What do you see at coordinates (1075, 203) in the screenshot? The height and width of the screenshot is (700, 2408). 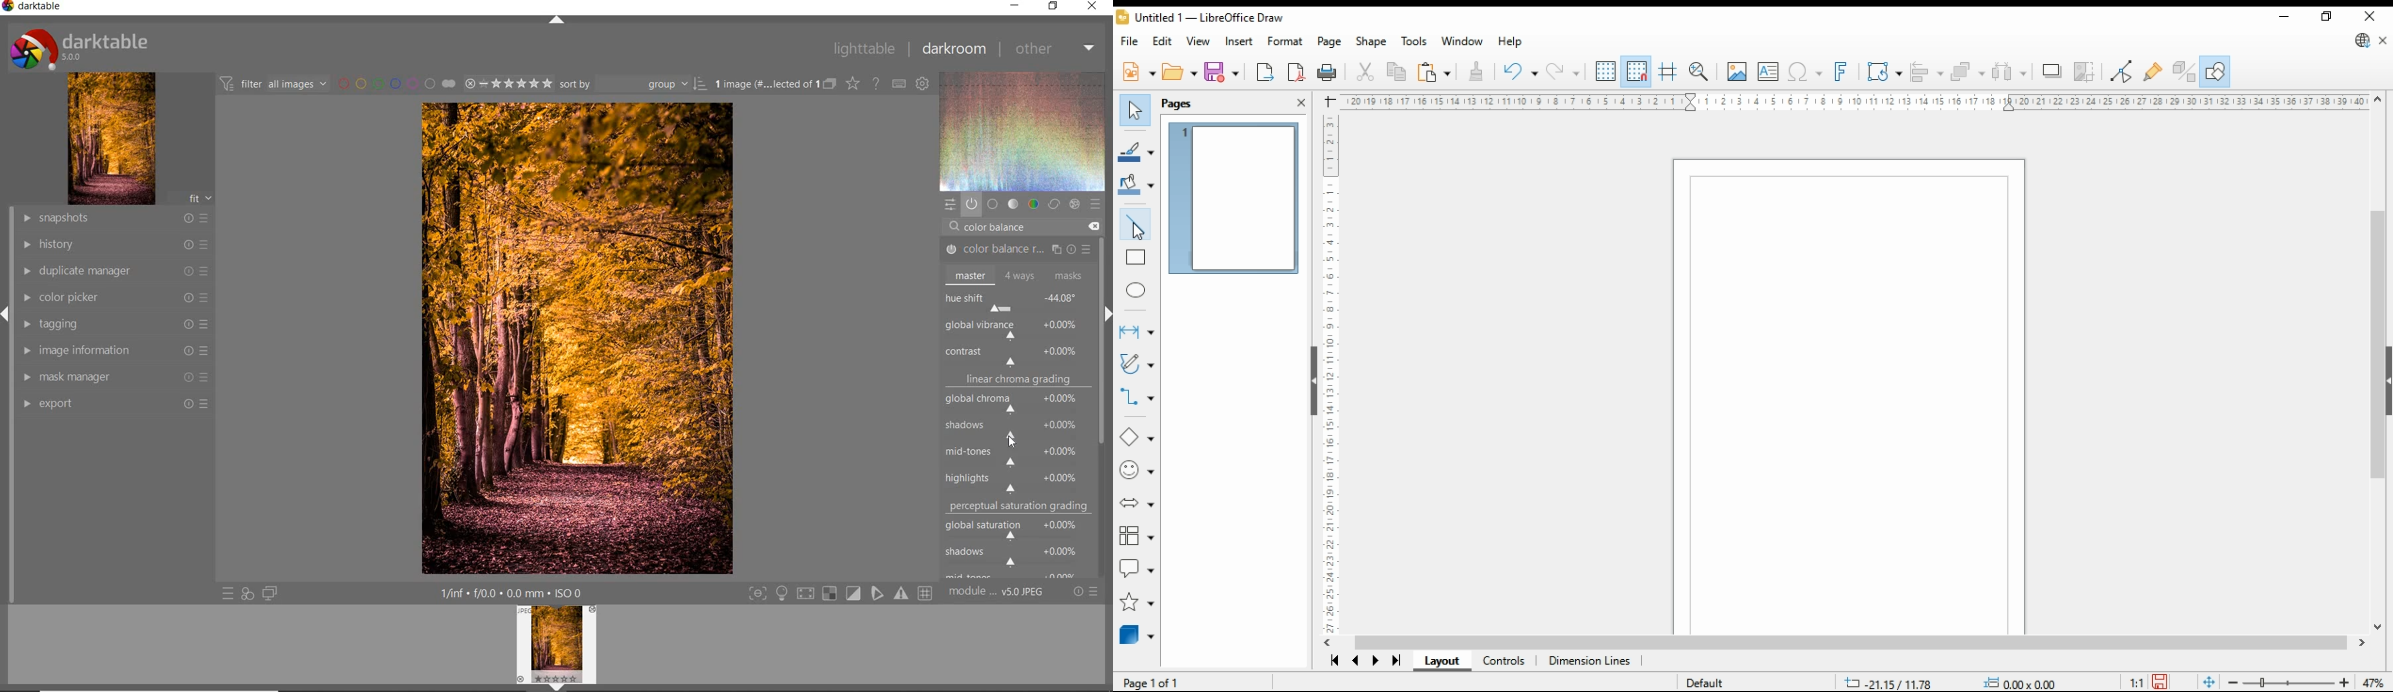 I see `effect` at bounding box center [1075, 203].